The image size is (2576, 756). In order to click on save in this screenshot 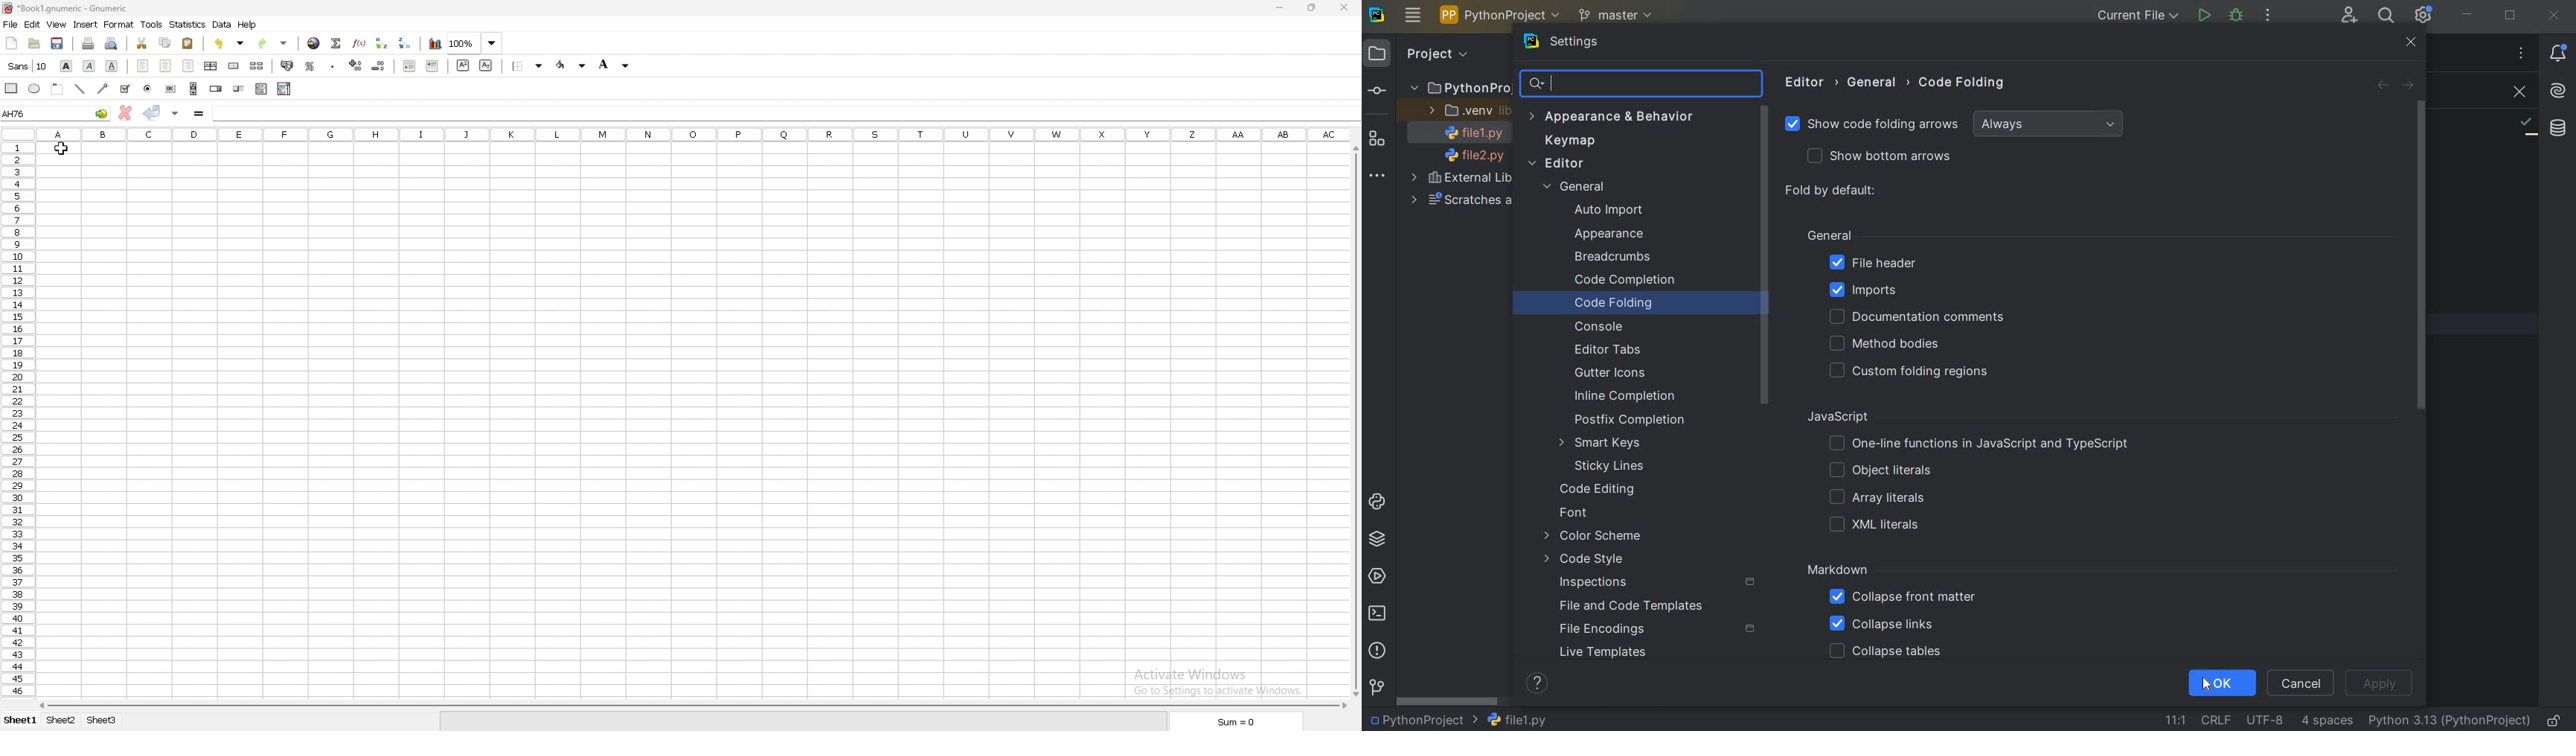, I will do `click(59, 43)`.